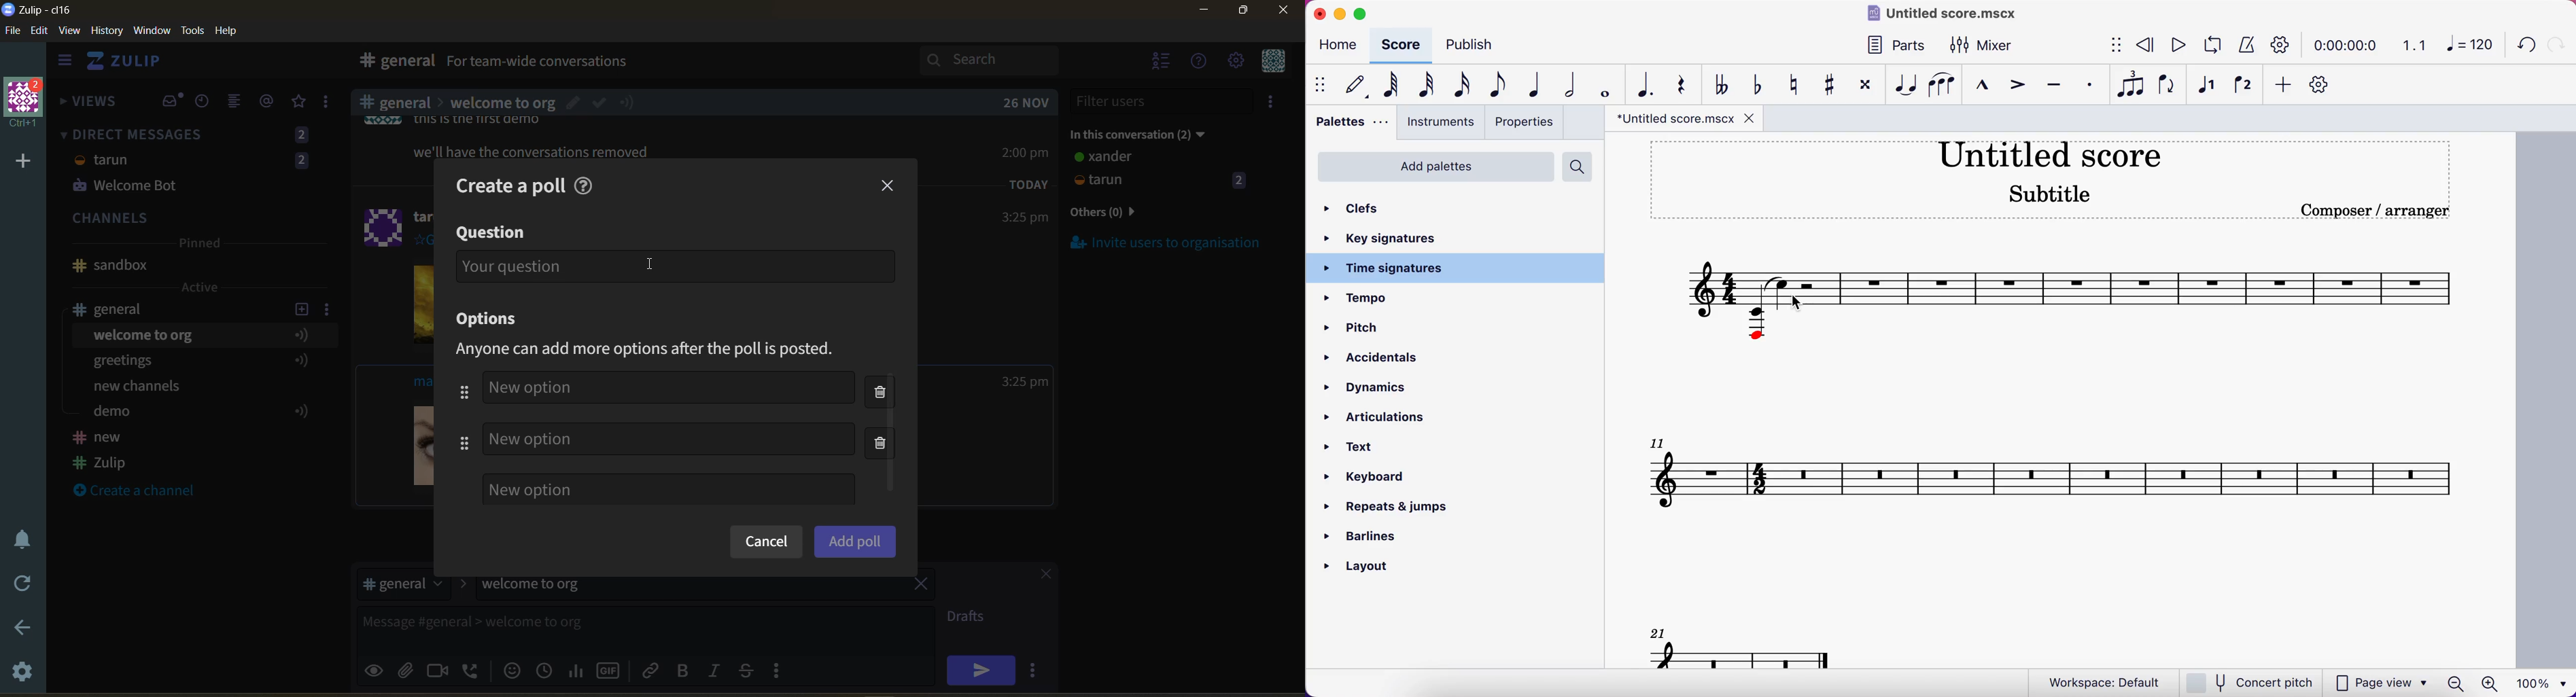 The height and width of the screenshot is (700, 2576). I want to click on help, so click(587, 183).